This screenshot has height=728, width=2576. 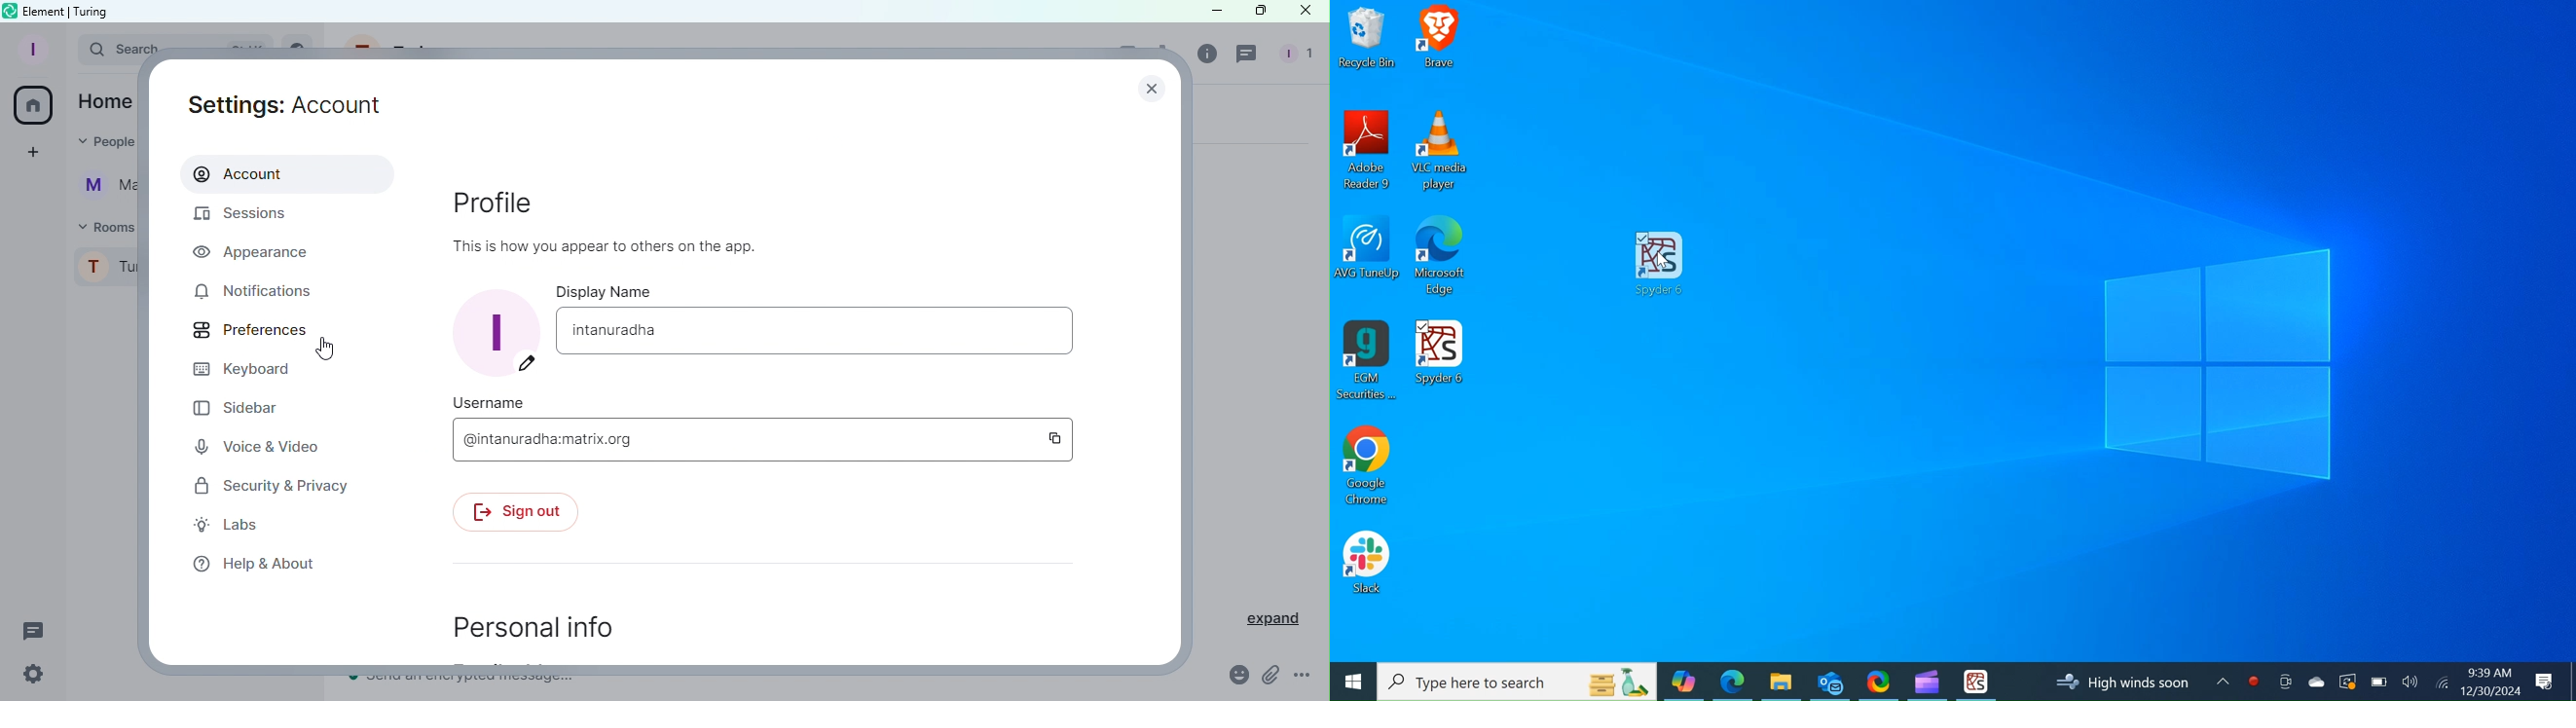 What do you see at coordinates (103, 190) in the screenshot?
I see `Martina Tornello` at bounding box center [103, 190].